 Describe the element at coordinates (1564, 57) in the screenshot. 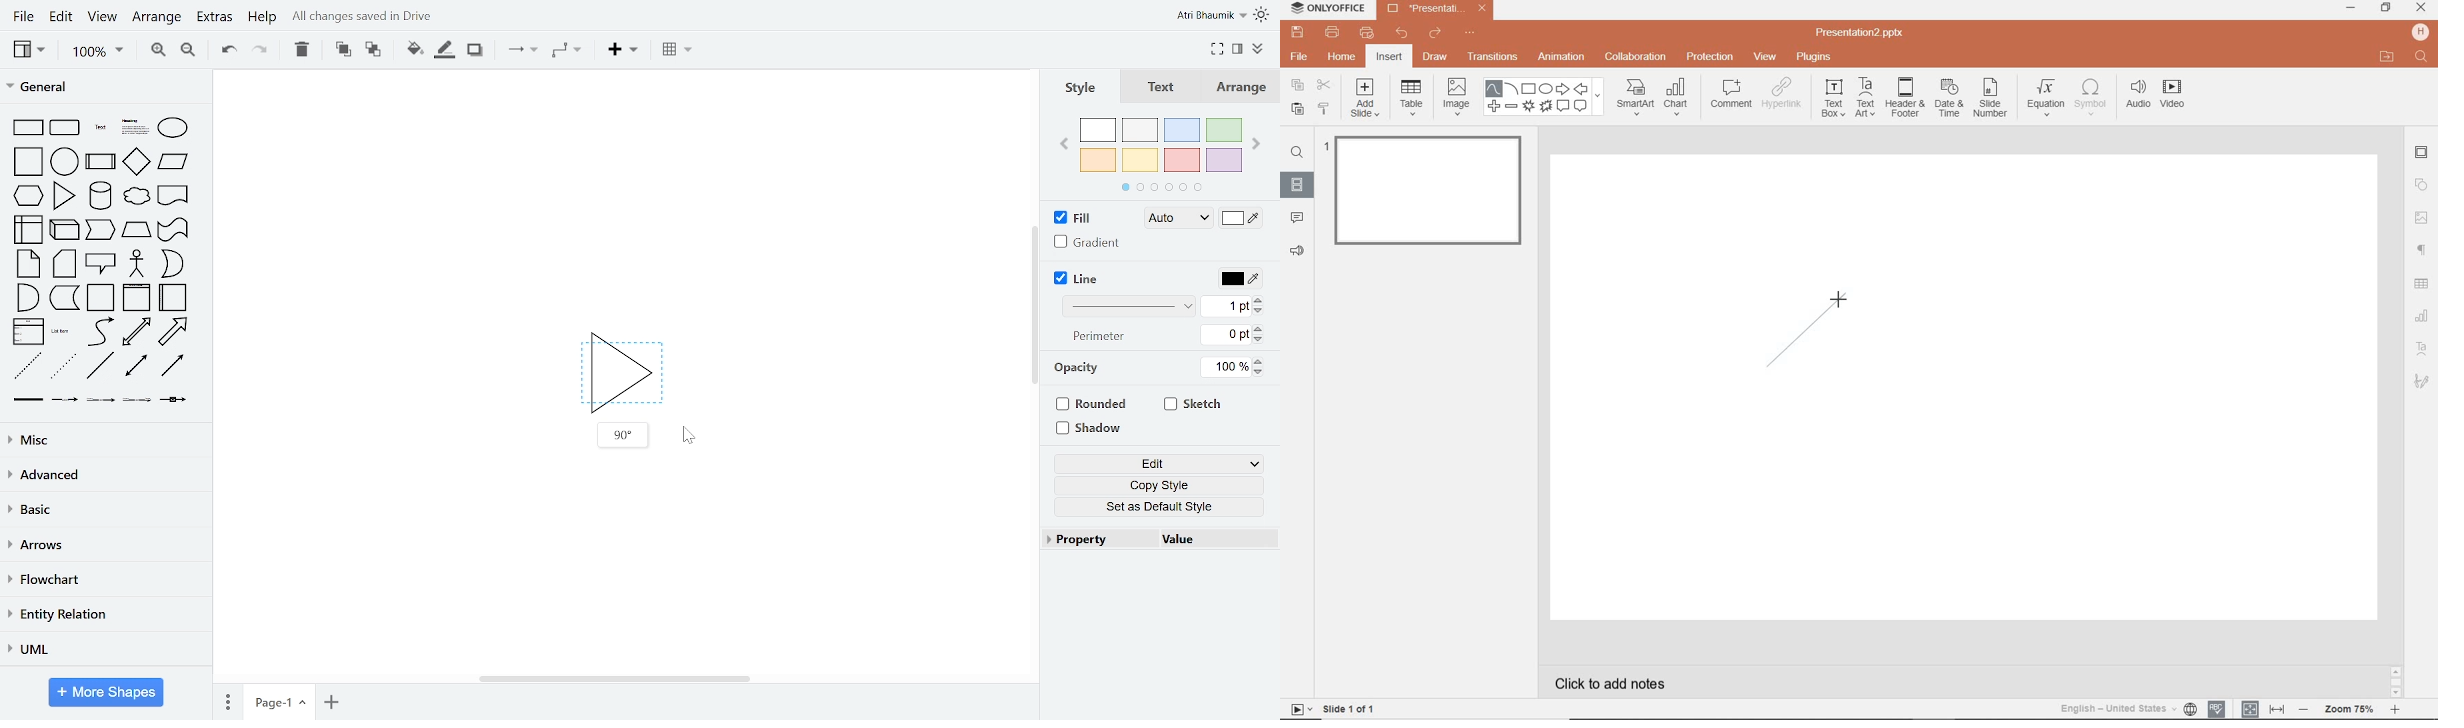

I see `ANIMATION` at that location.